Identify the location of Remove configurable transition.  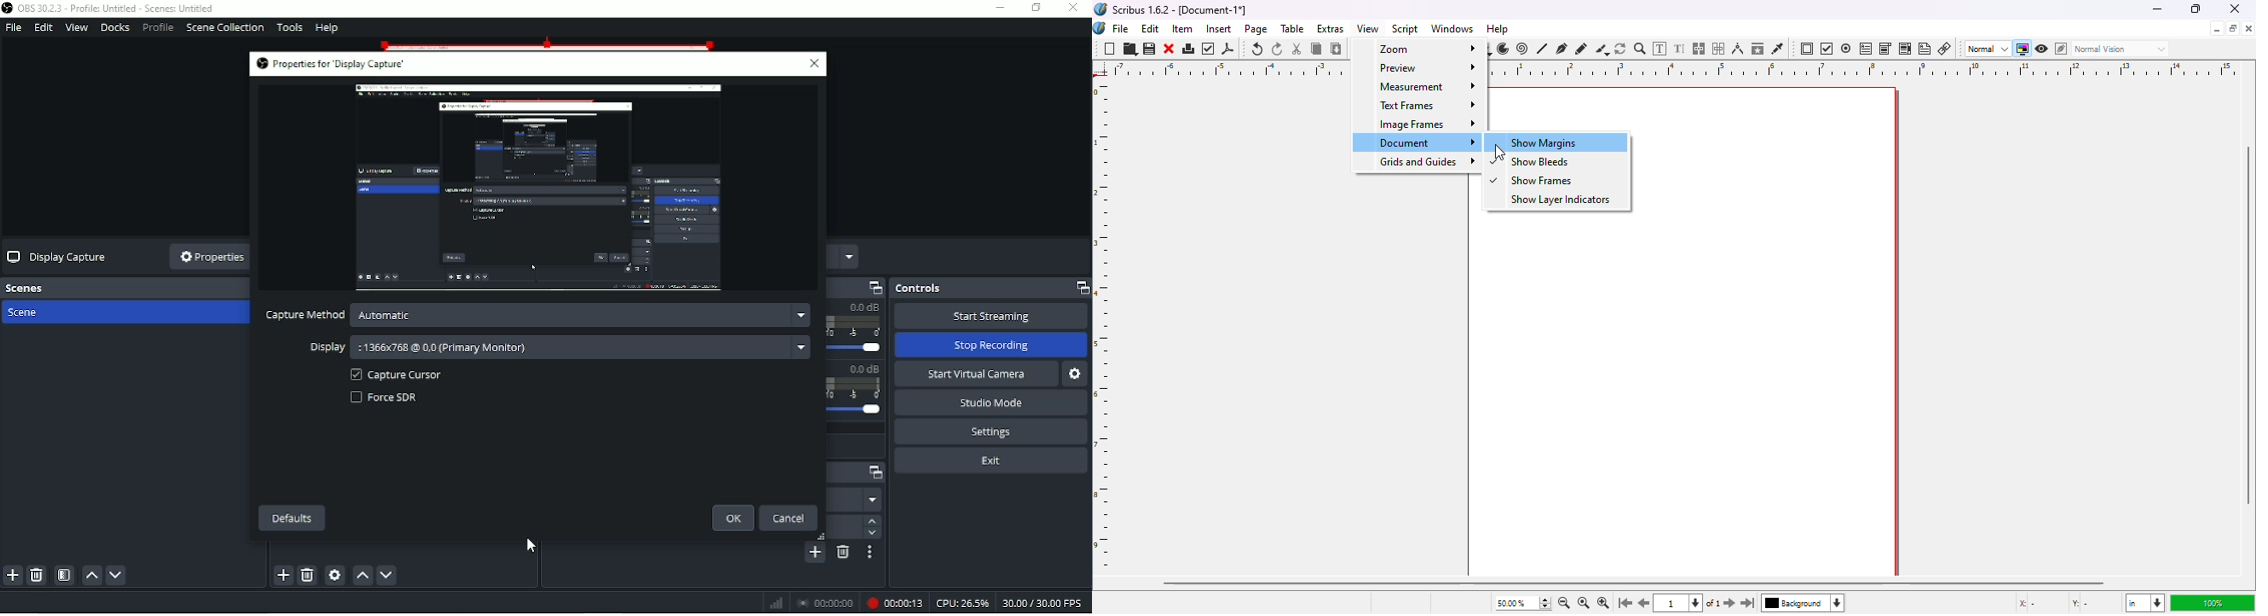
(843, 554).